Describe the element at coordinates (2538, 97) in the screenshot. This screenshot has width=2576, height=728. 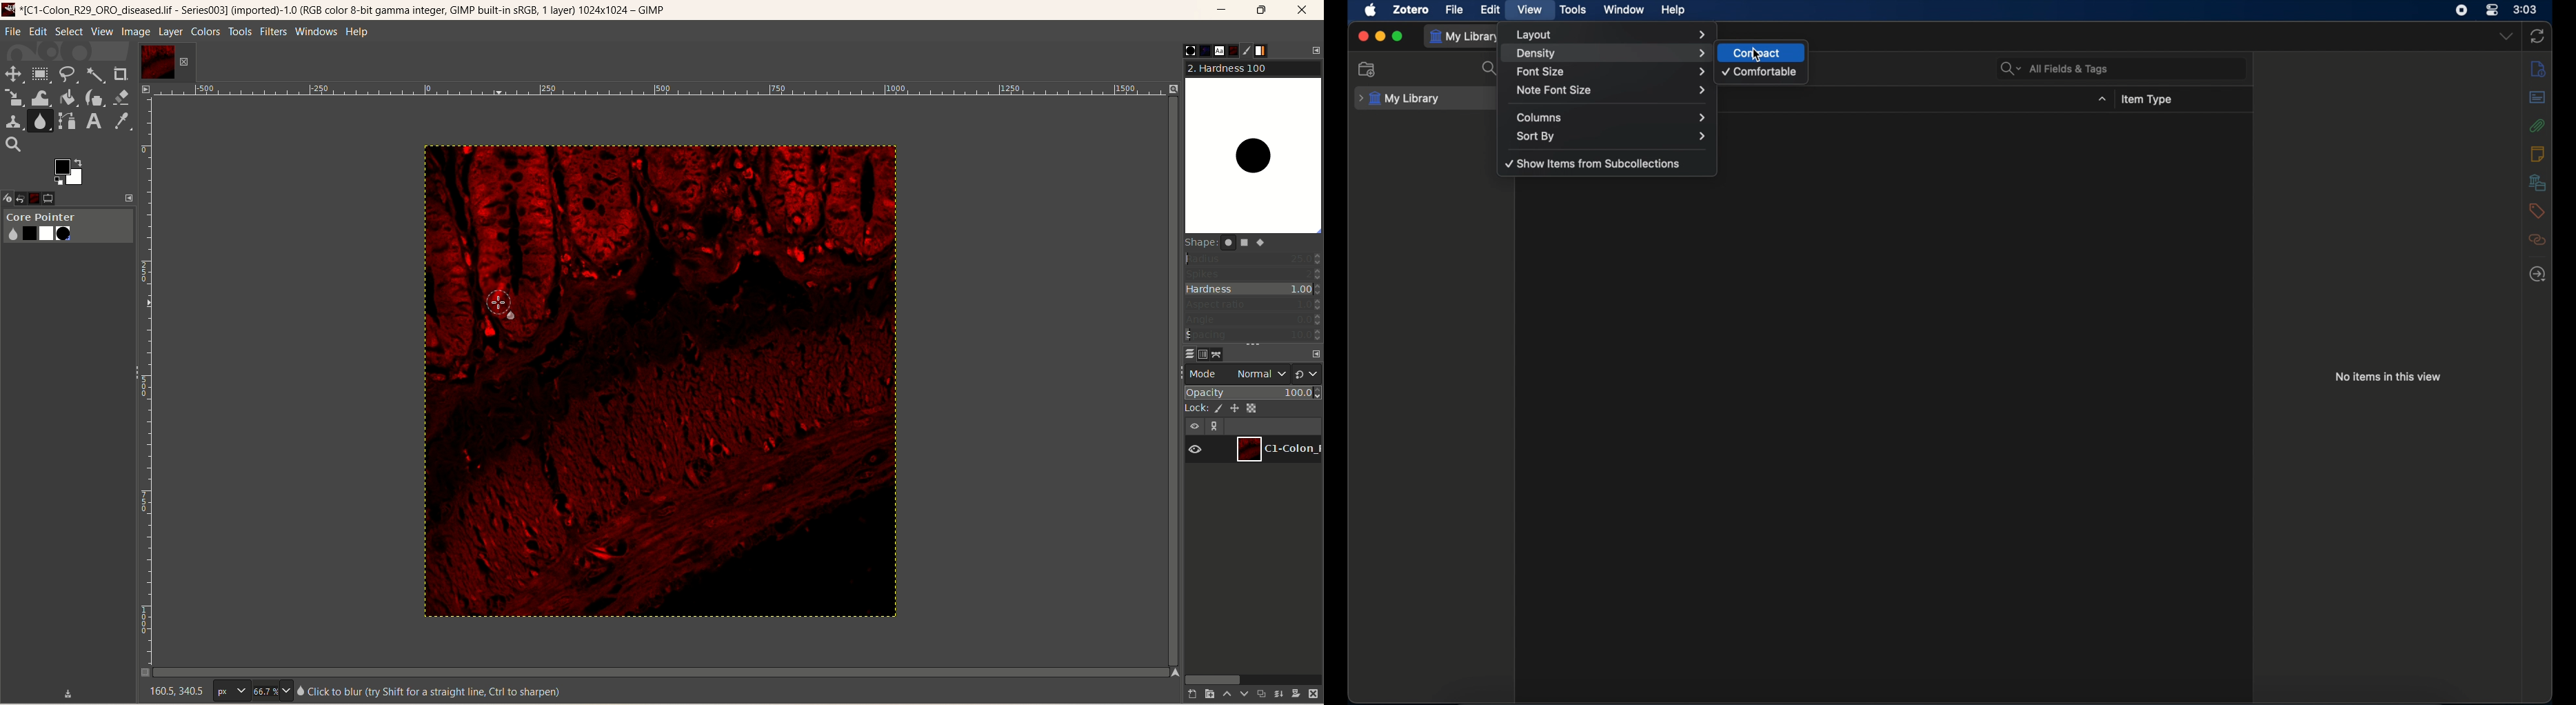
I see `abstract` at that location.